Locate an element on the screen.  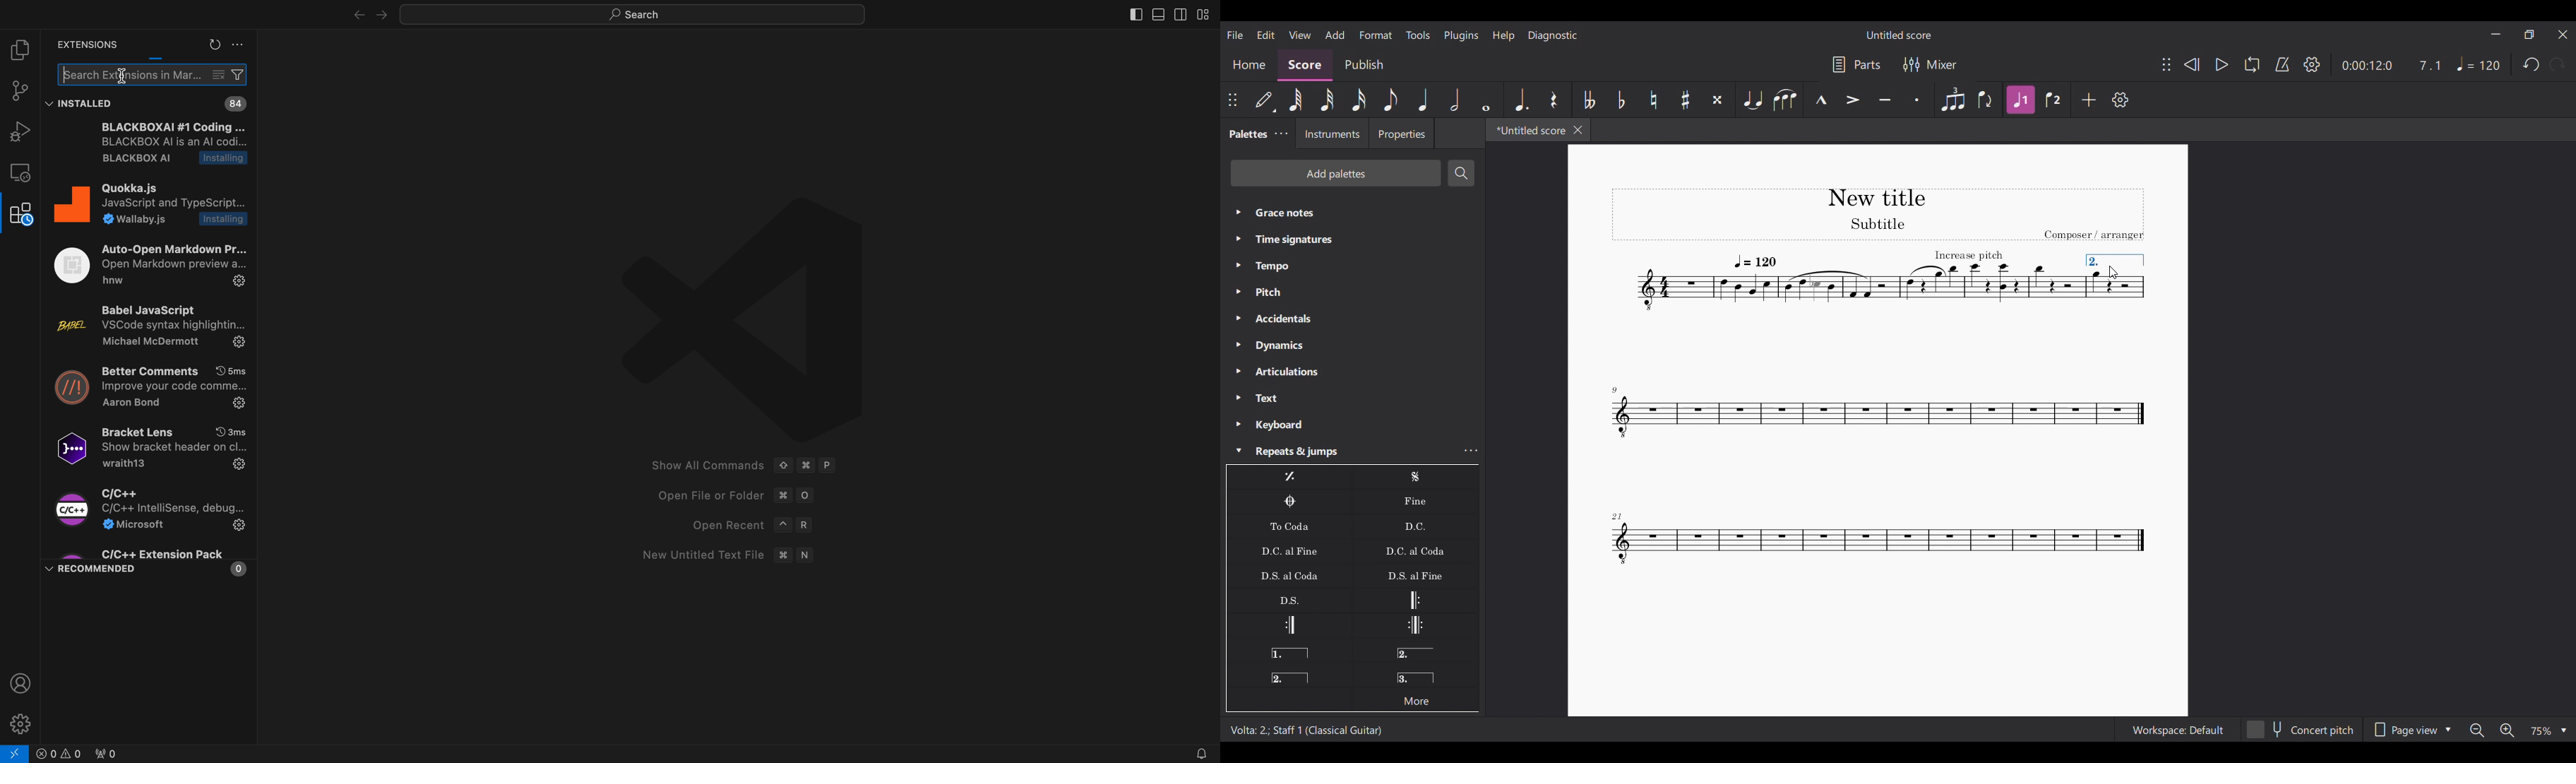
open file or folder is located at coordinates (728, 497).